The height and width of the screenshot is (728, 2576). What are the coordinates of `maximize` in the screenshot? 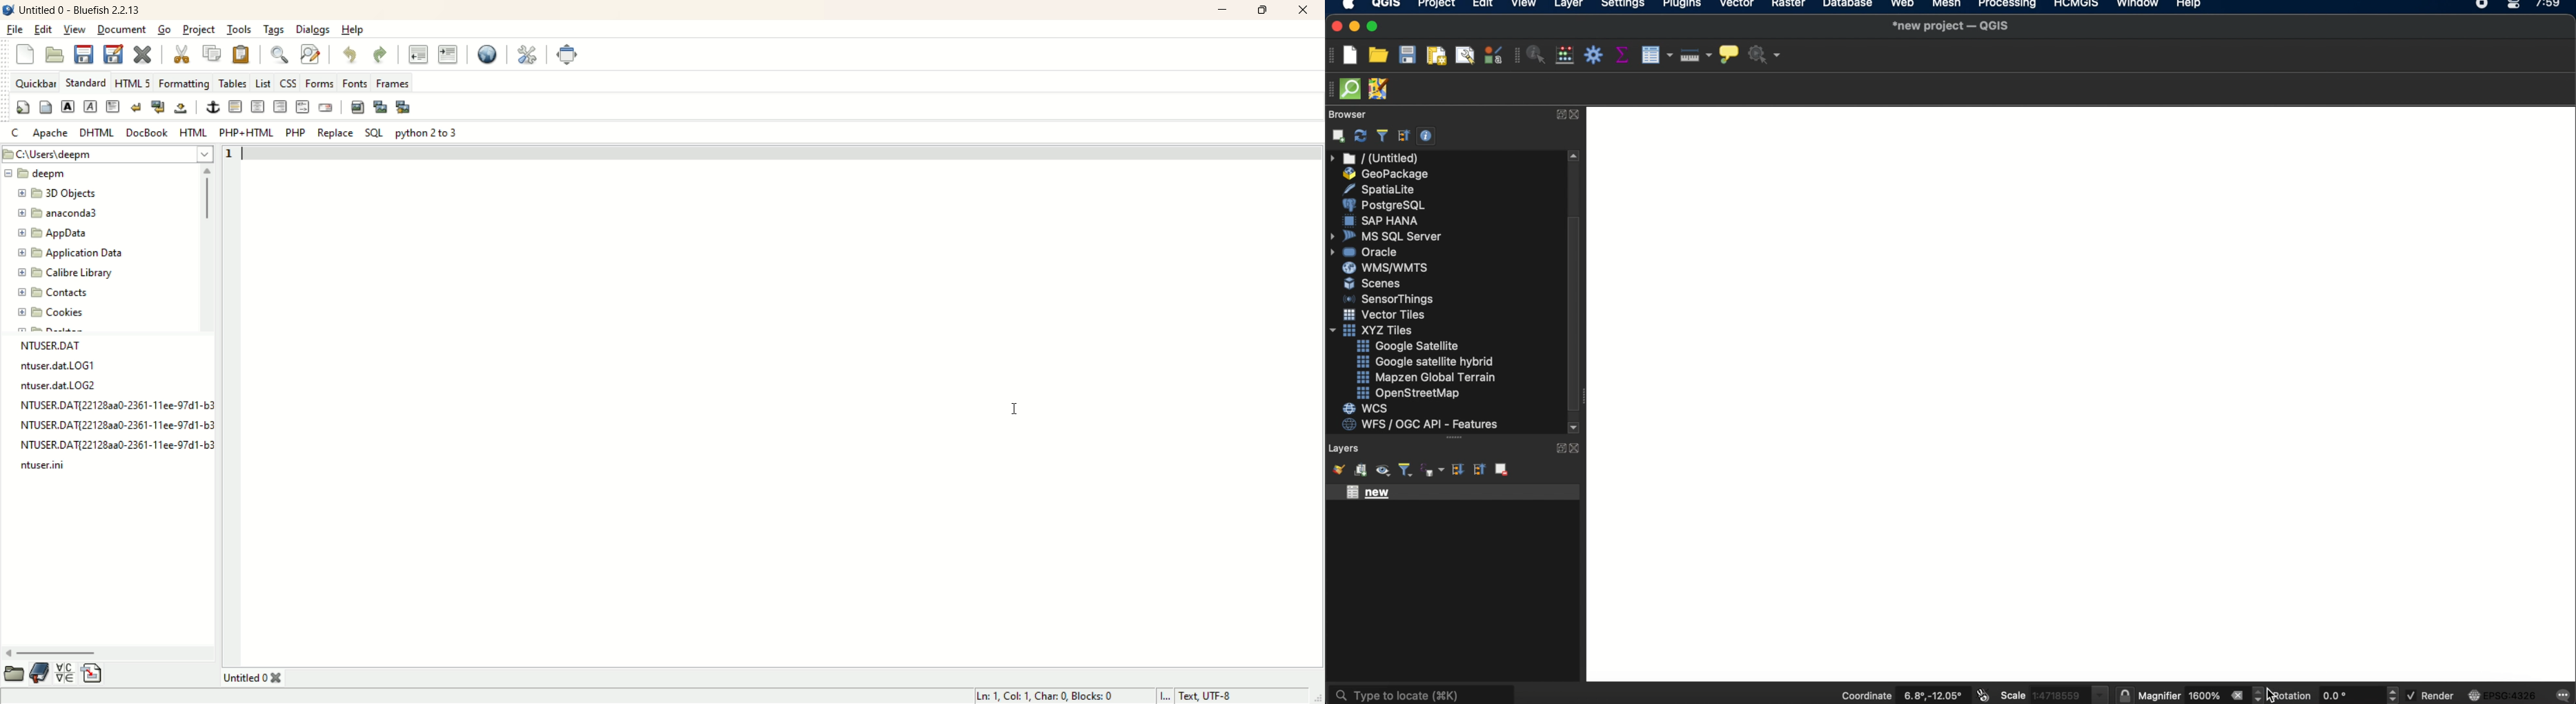 It's located at (1264, 12).